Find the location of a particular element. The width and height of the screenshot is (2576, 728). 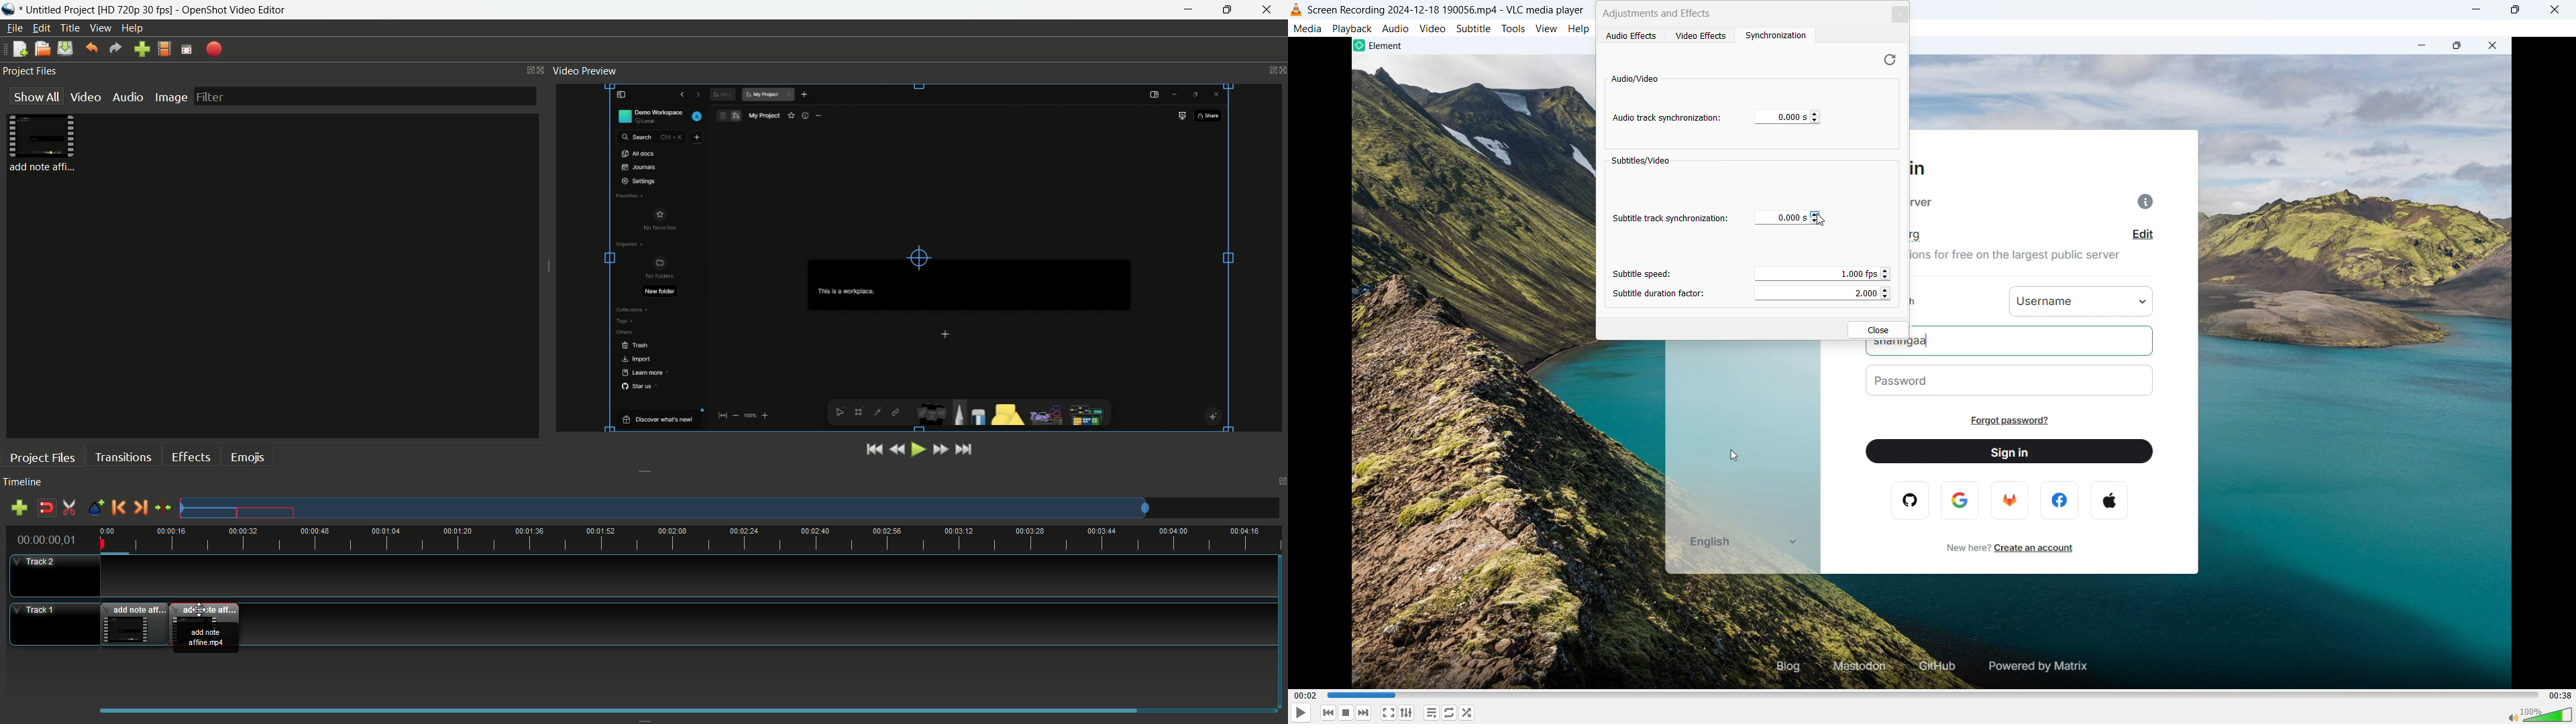

sound bar is located at coordinates (2536, 714).